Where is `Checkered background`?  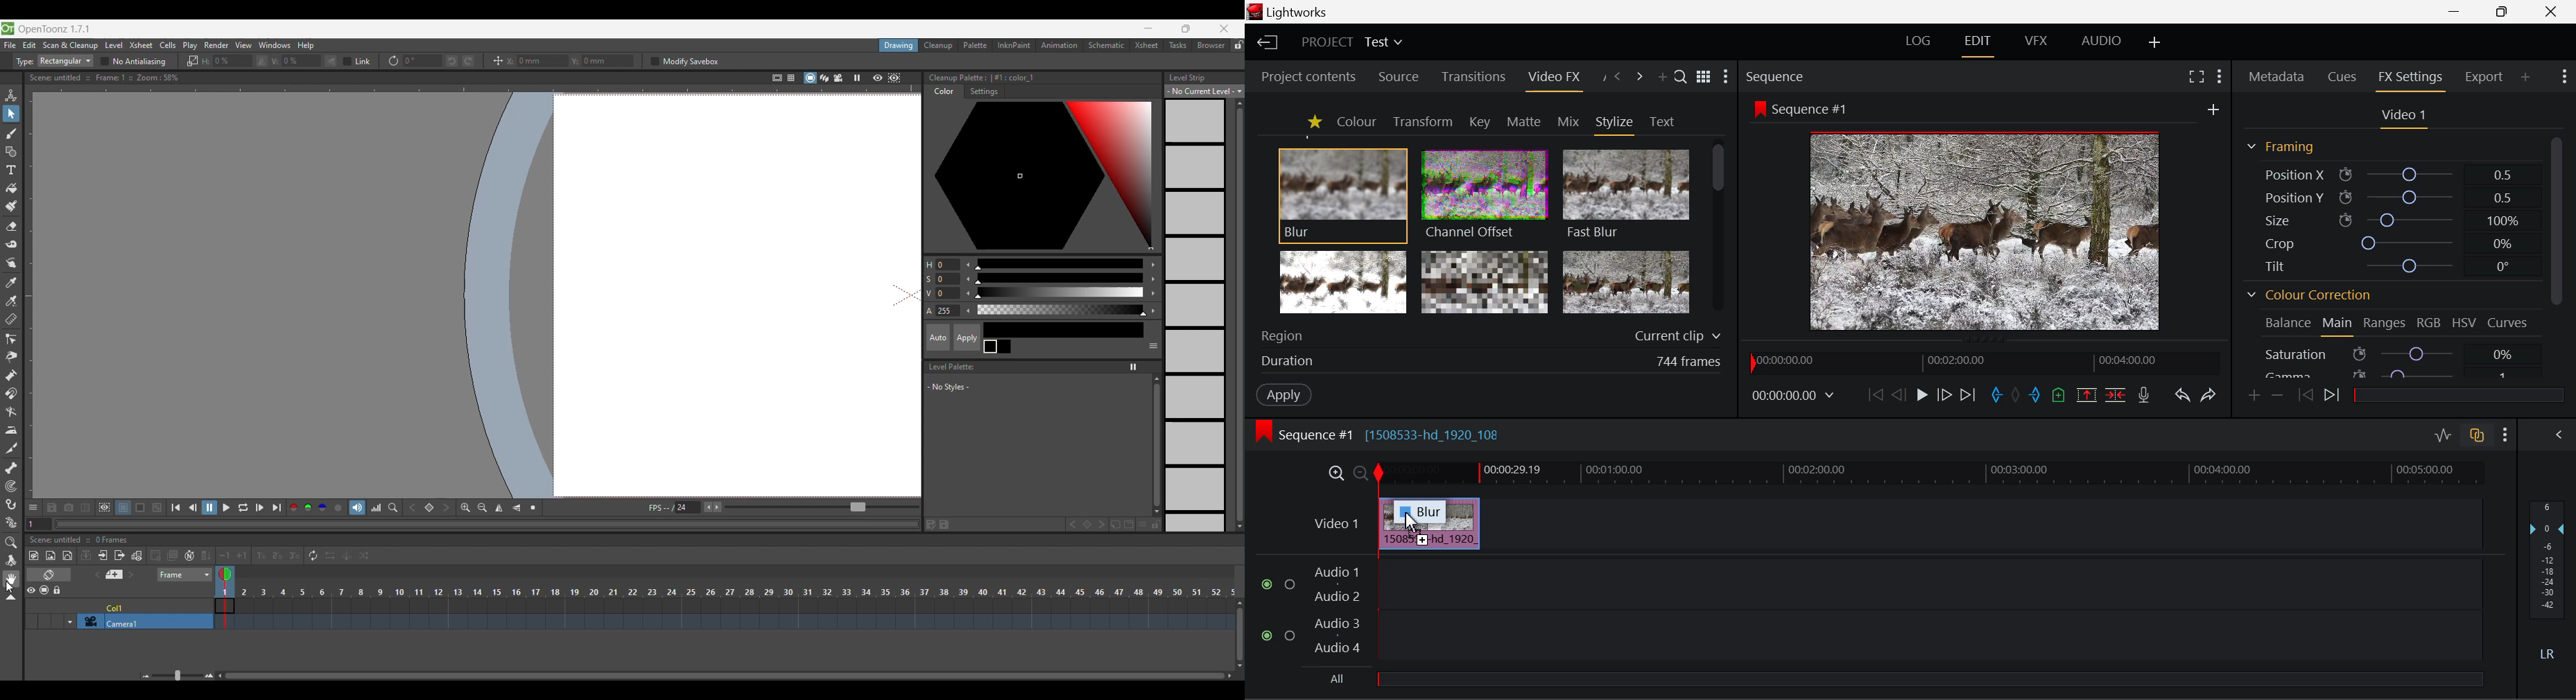
Checkered background is located at coordinates (157, 507).